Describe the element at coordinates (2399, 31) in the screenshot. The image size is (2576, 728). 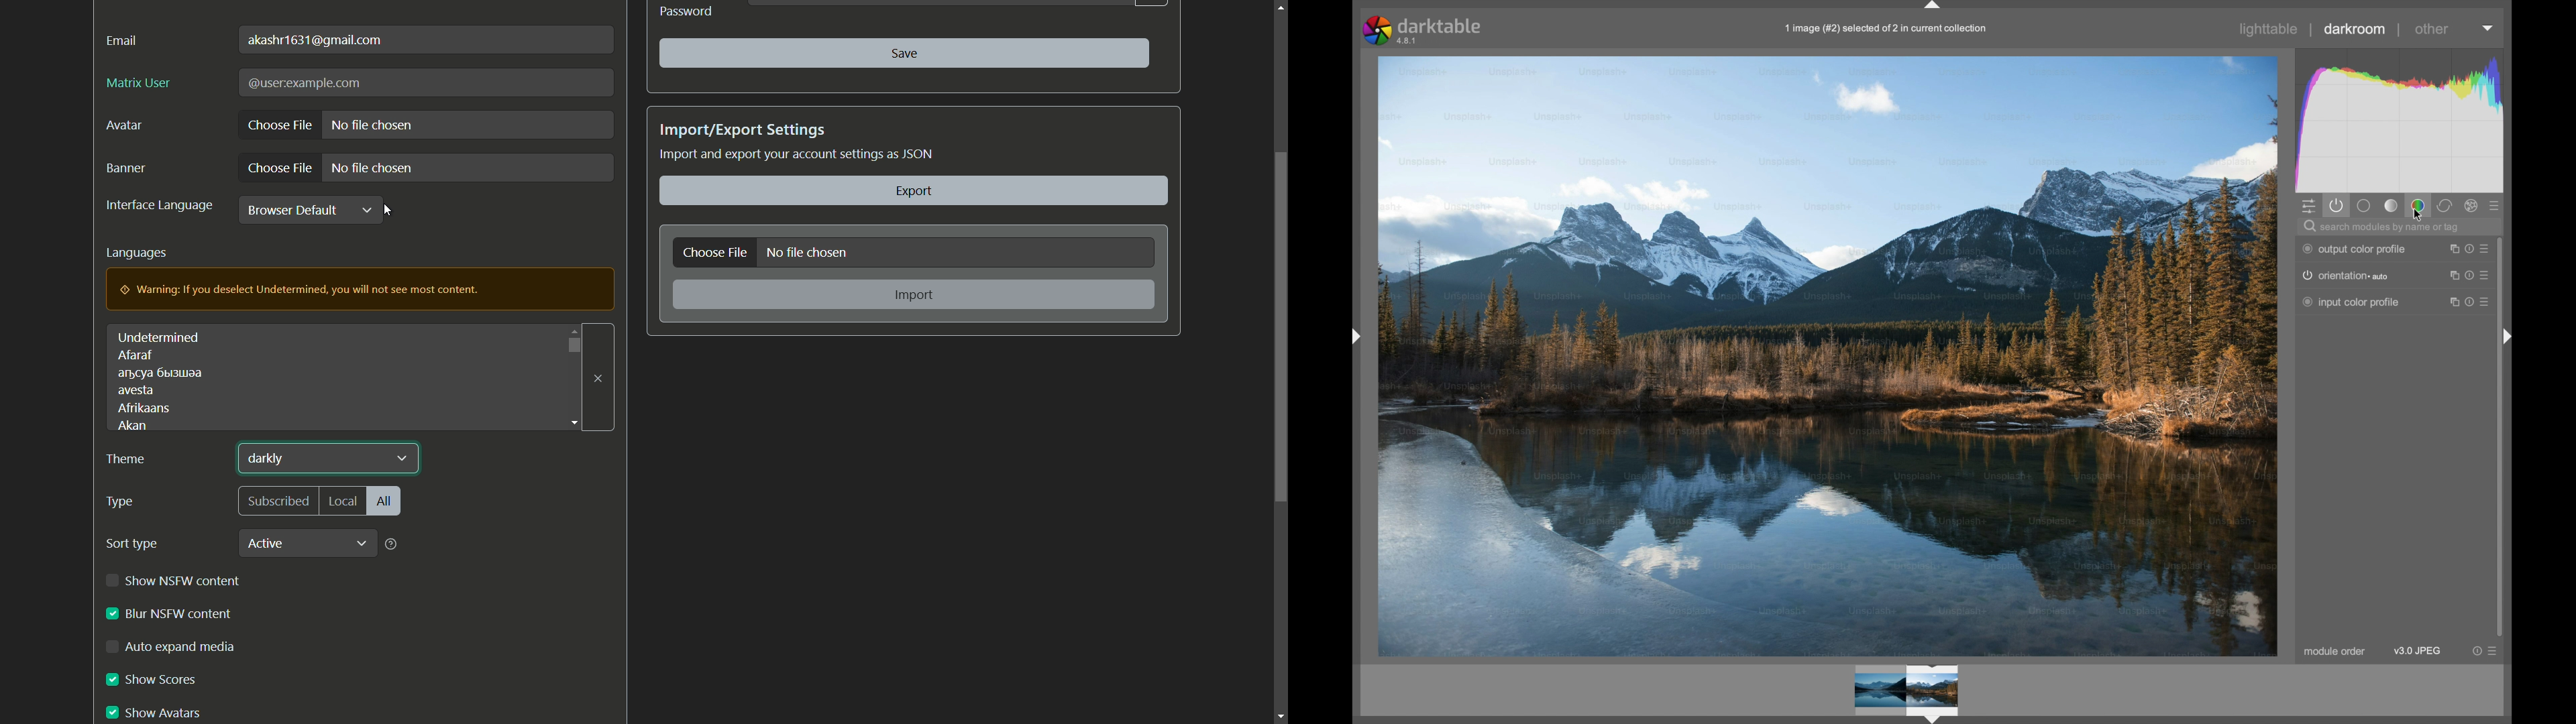
I see `separator` at that location.